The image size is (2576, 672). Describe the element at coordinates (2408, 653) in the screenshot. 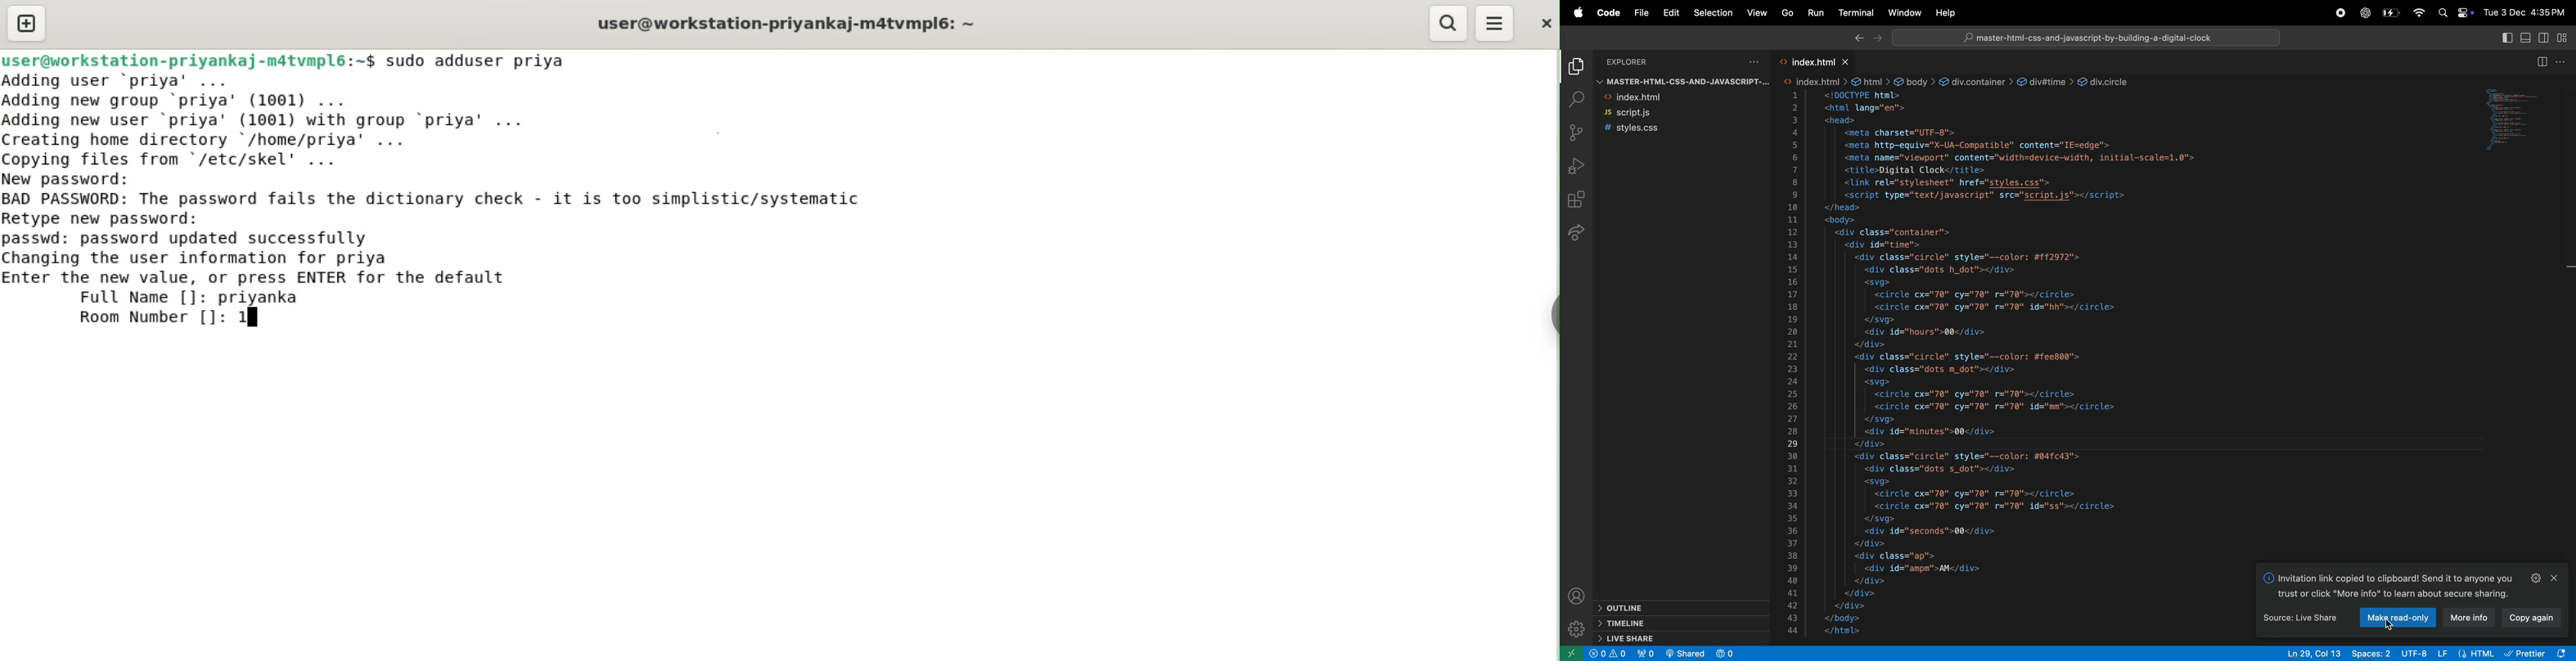

I see `utf 8` at that location.